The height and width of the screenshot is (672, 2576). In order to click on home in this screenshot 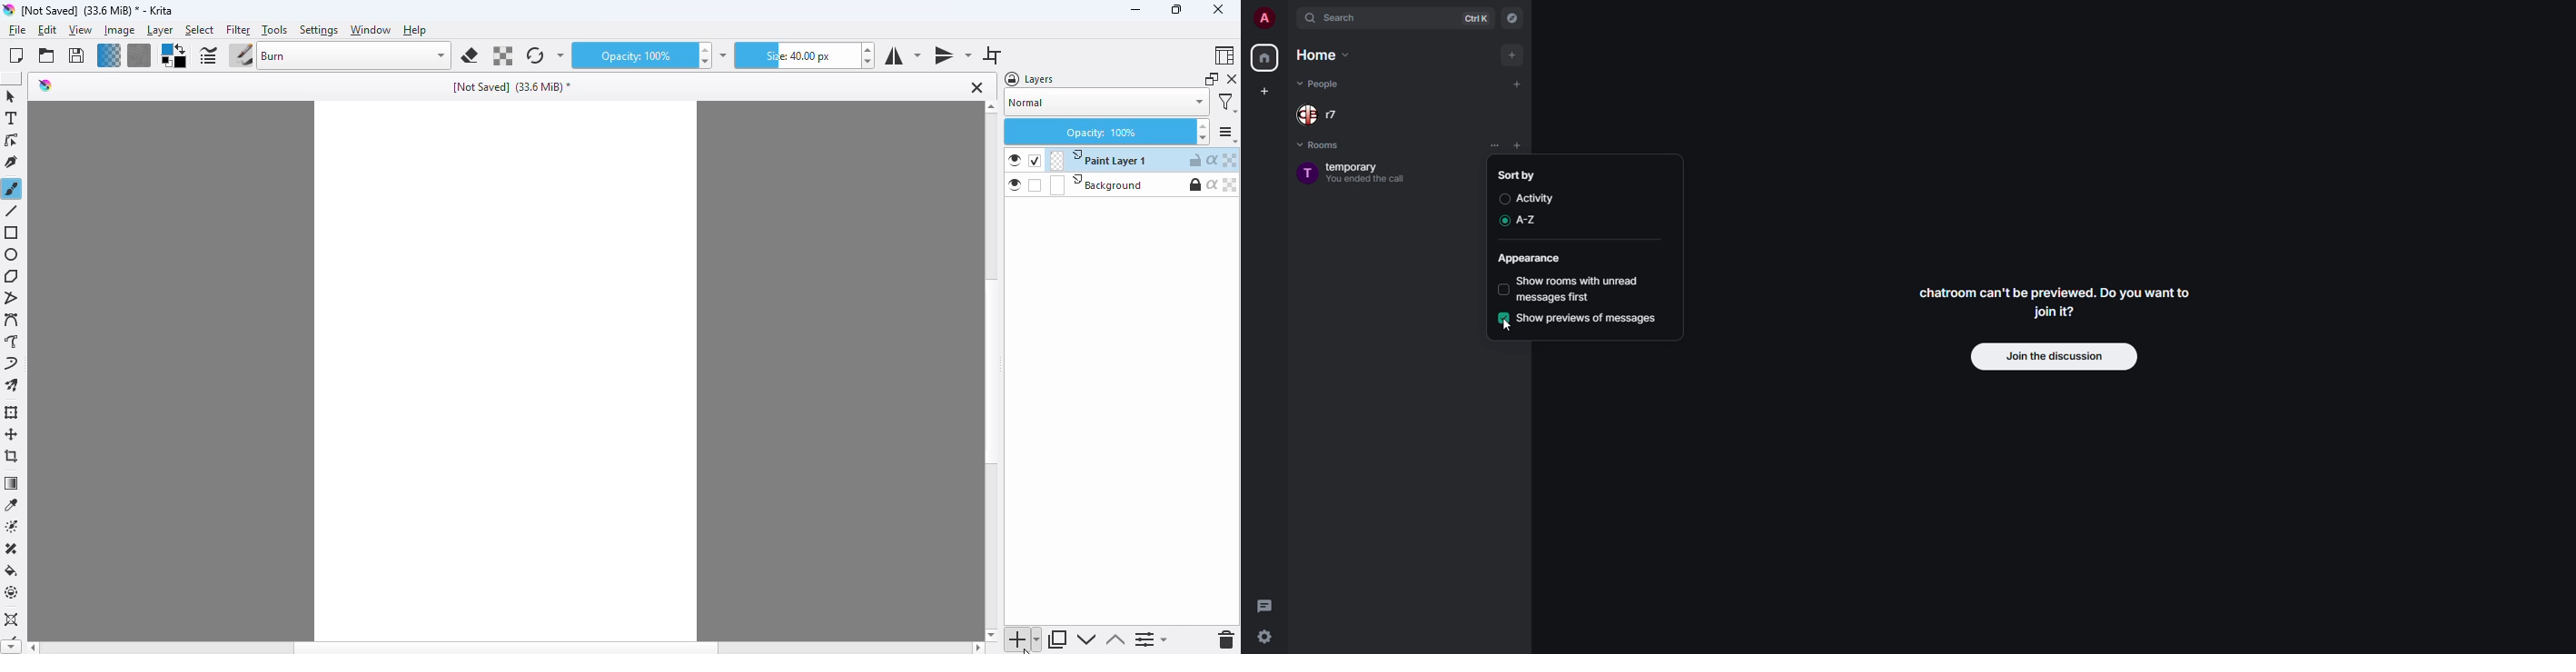, I will do `click(1326, 56)`.